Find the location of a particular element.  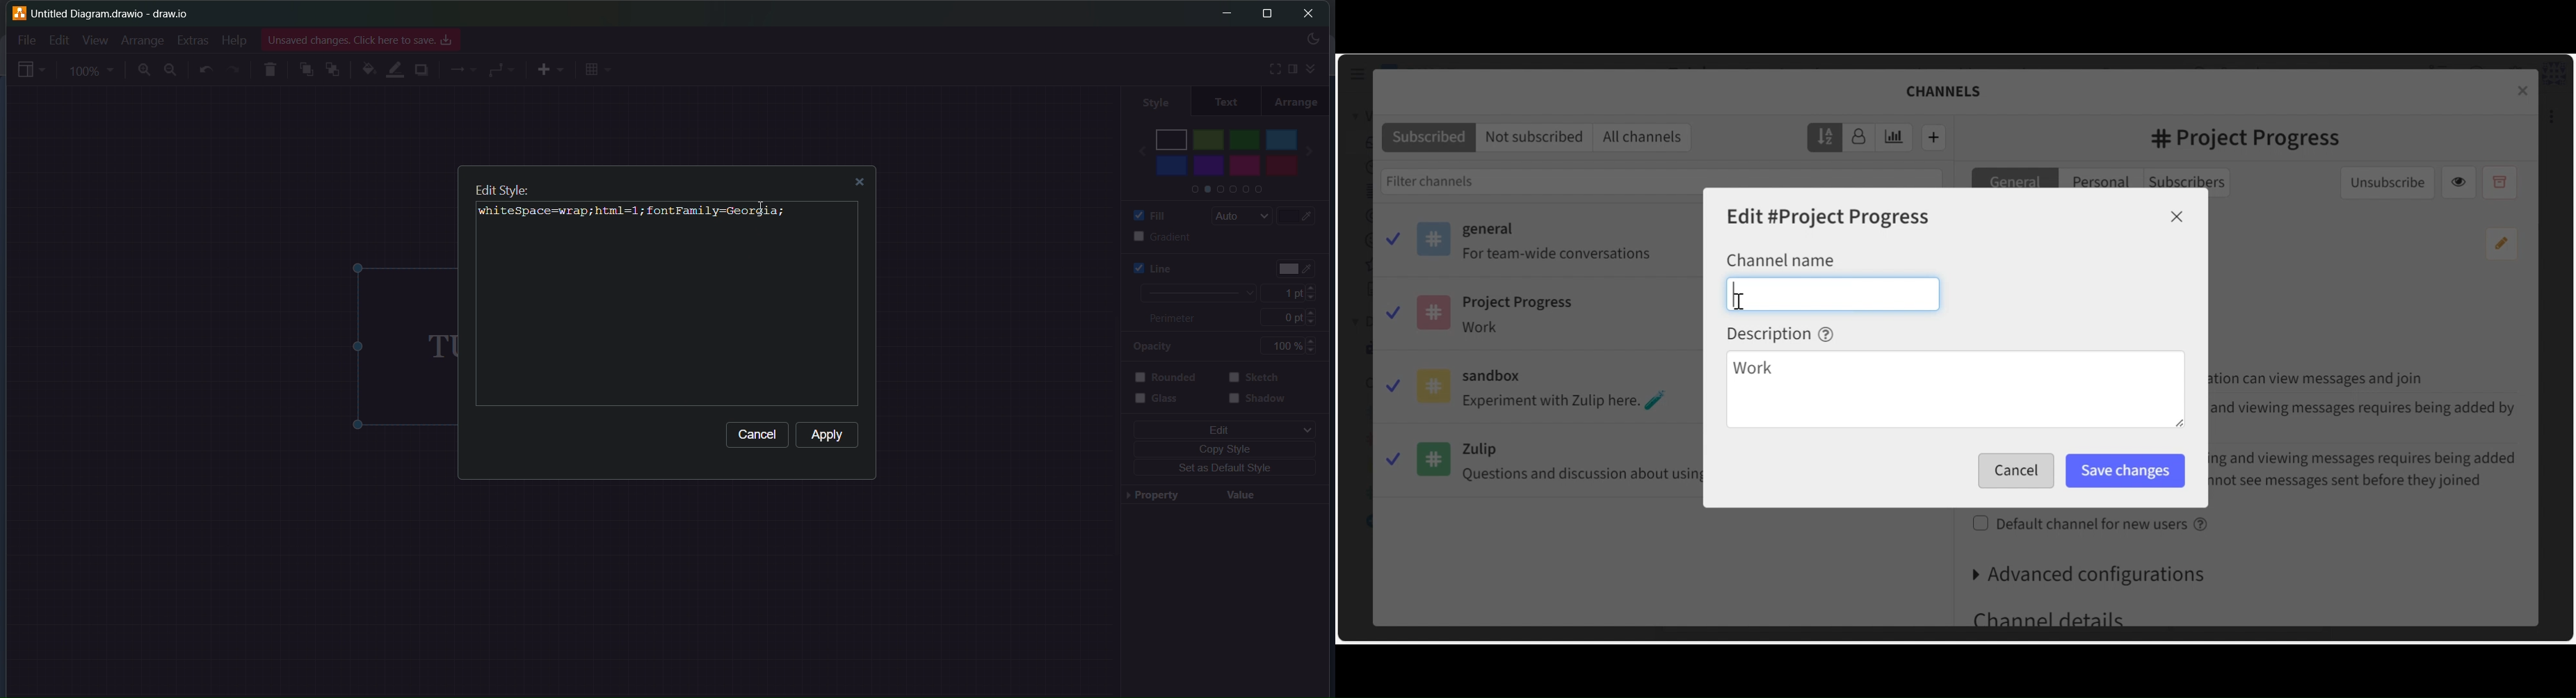

purple is located at coordinates (1211, 165).